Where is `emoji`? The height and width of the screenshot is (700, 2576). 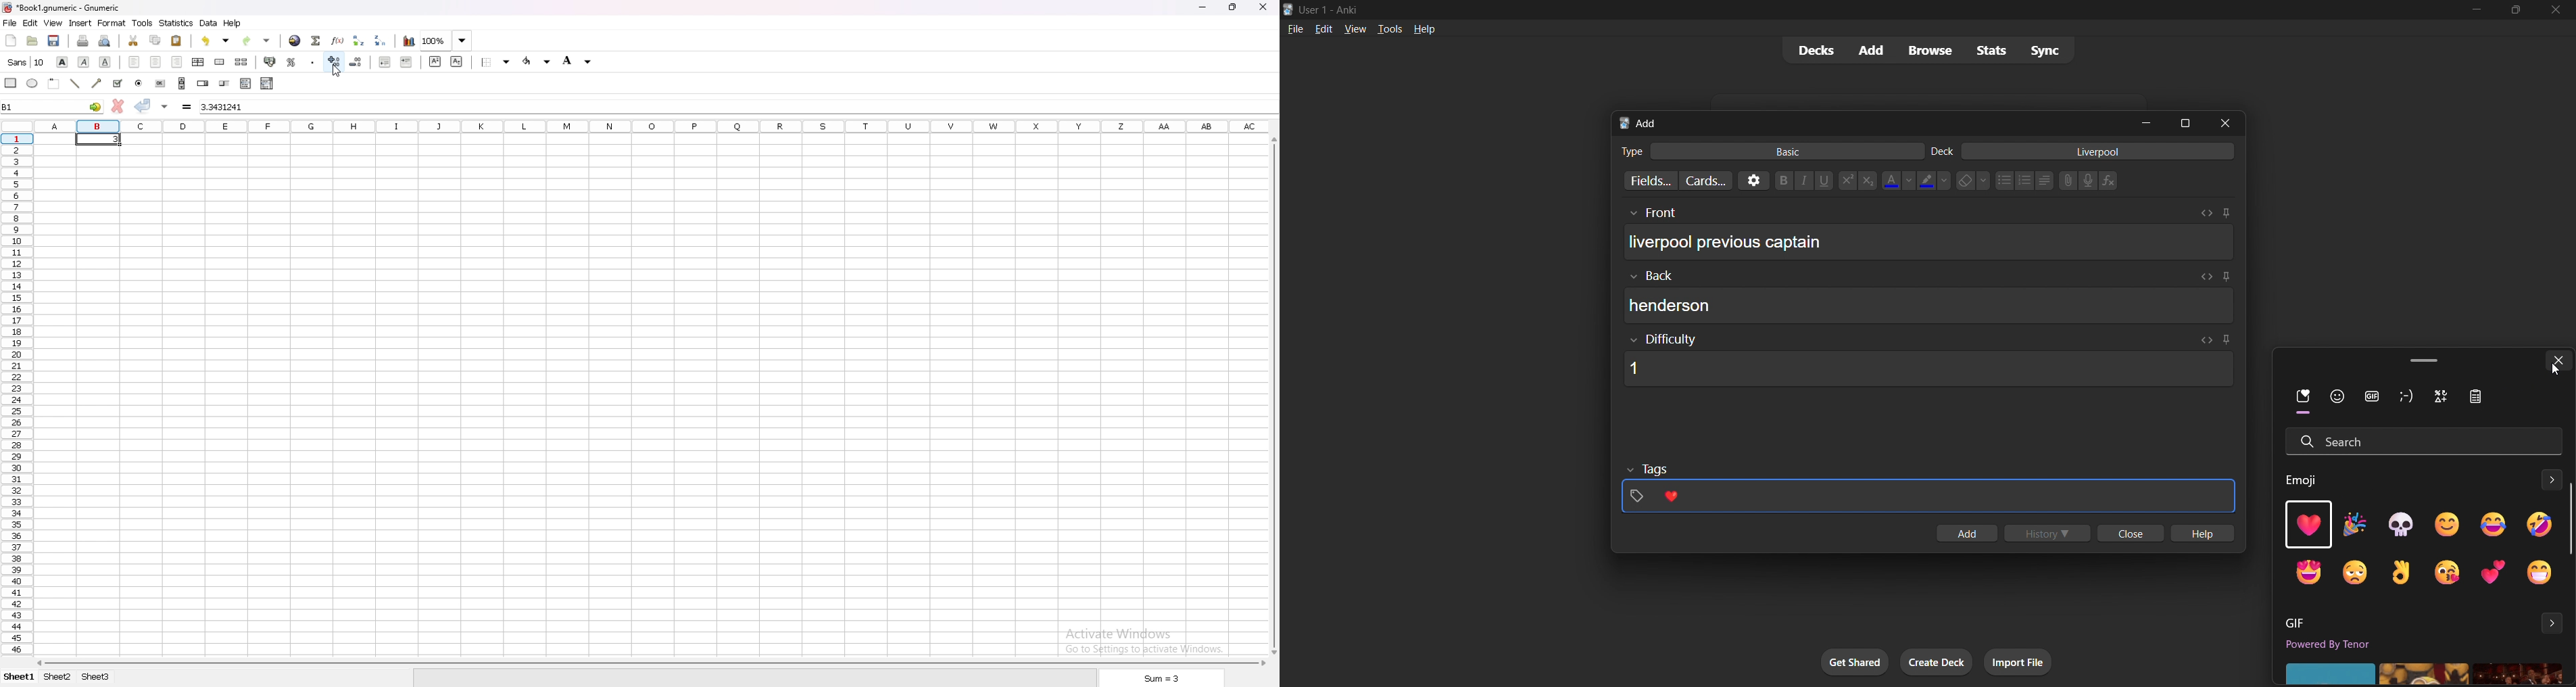 emoji is located at coordinates (2355, 526).